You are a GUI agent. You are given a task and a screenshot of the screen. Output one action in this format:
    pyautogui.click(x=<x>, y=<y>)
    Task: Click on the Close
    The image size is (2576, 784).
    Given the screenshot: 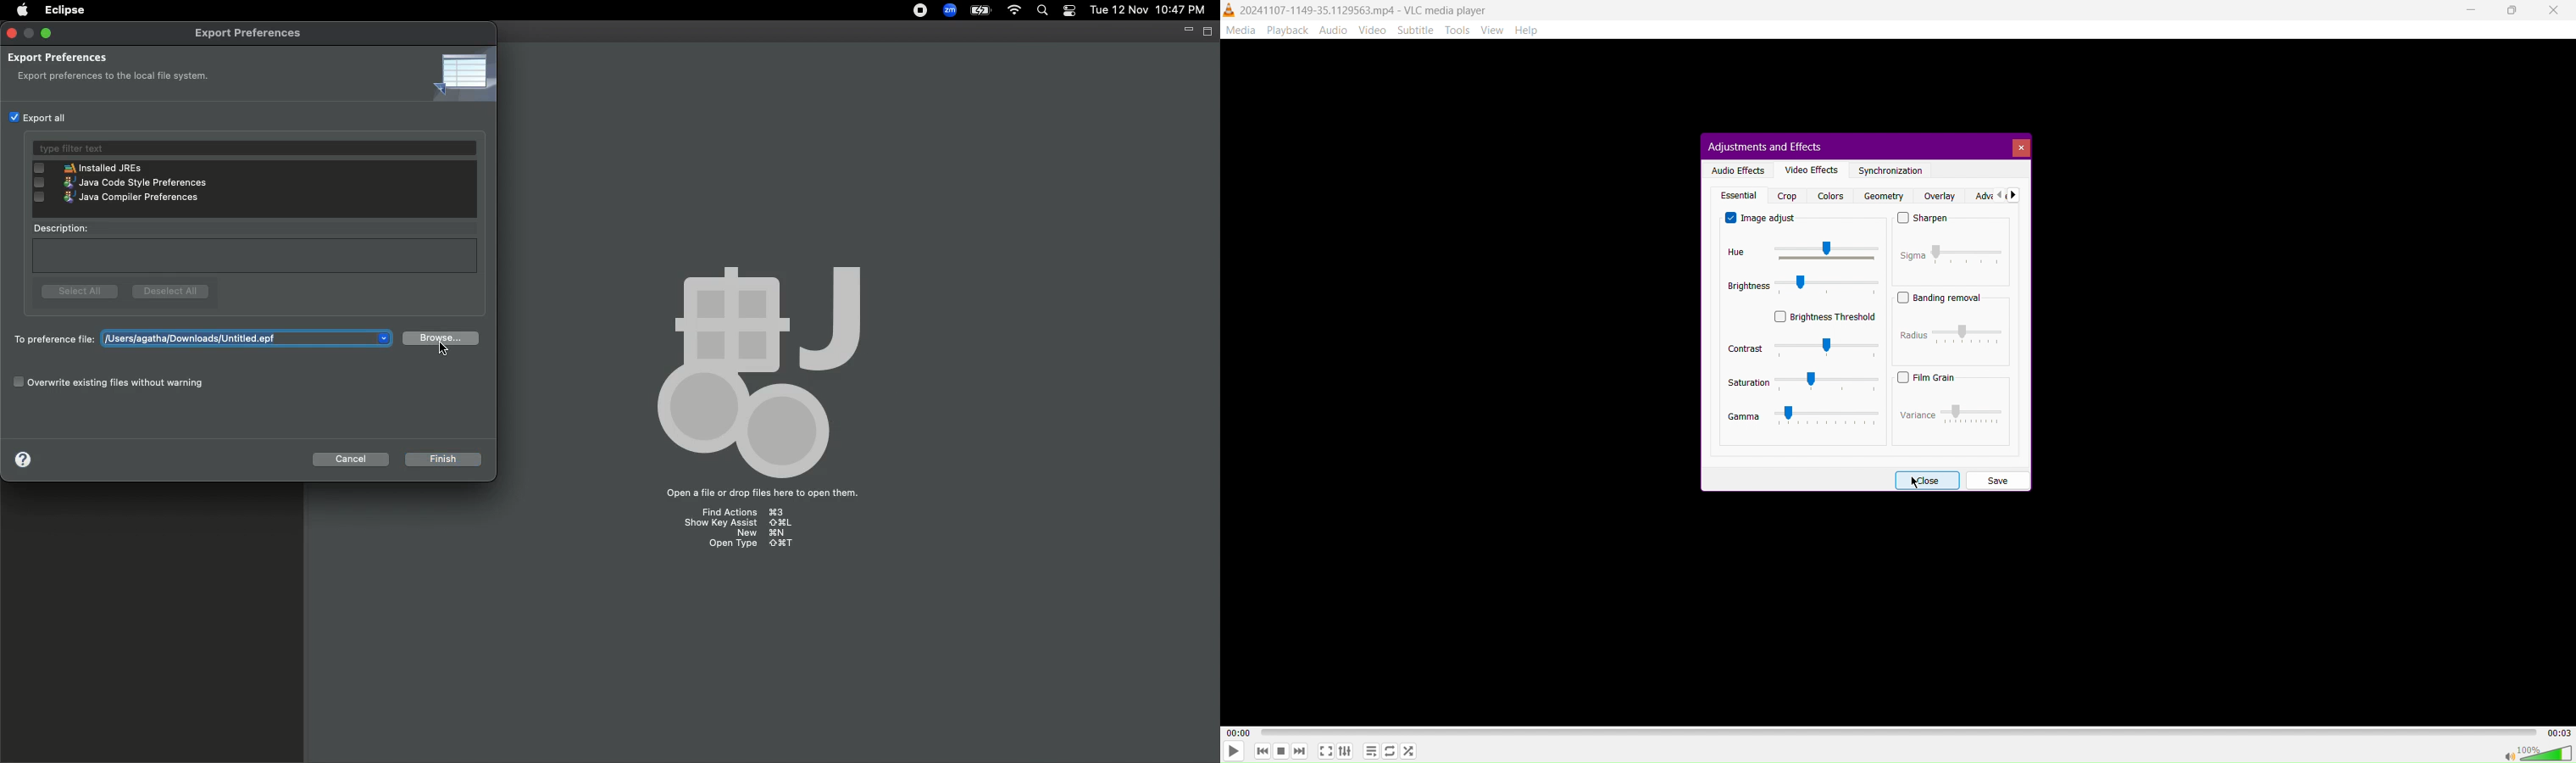 What is the action you would take?
    pyautogui.click(x=1926, y=479)
    